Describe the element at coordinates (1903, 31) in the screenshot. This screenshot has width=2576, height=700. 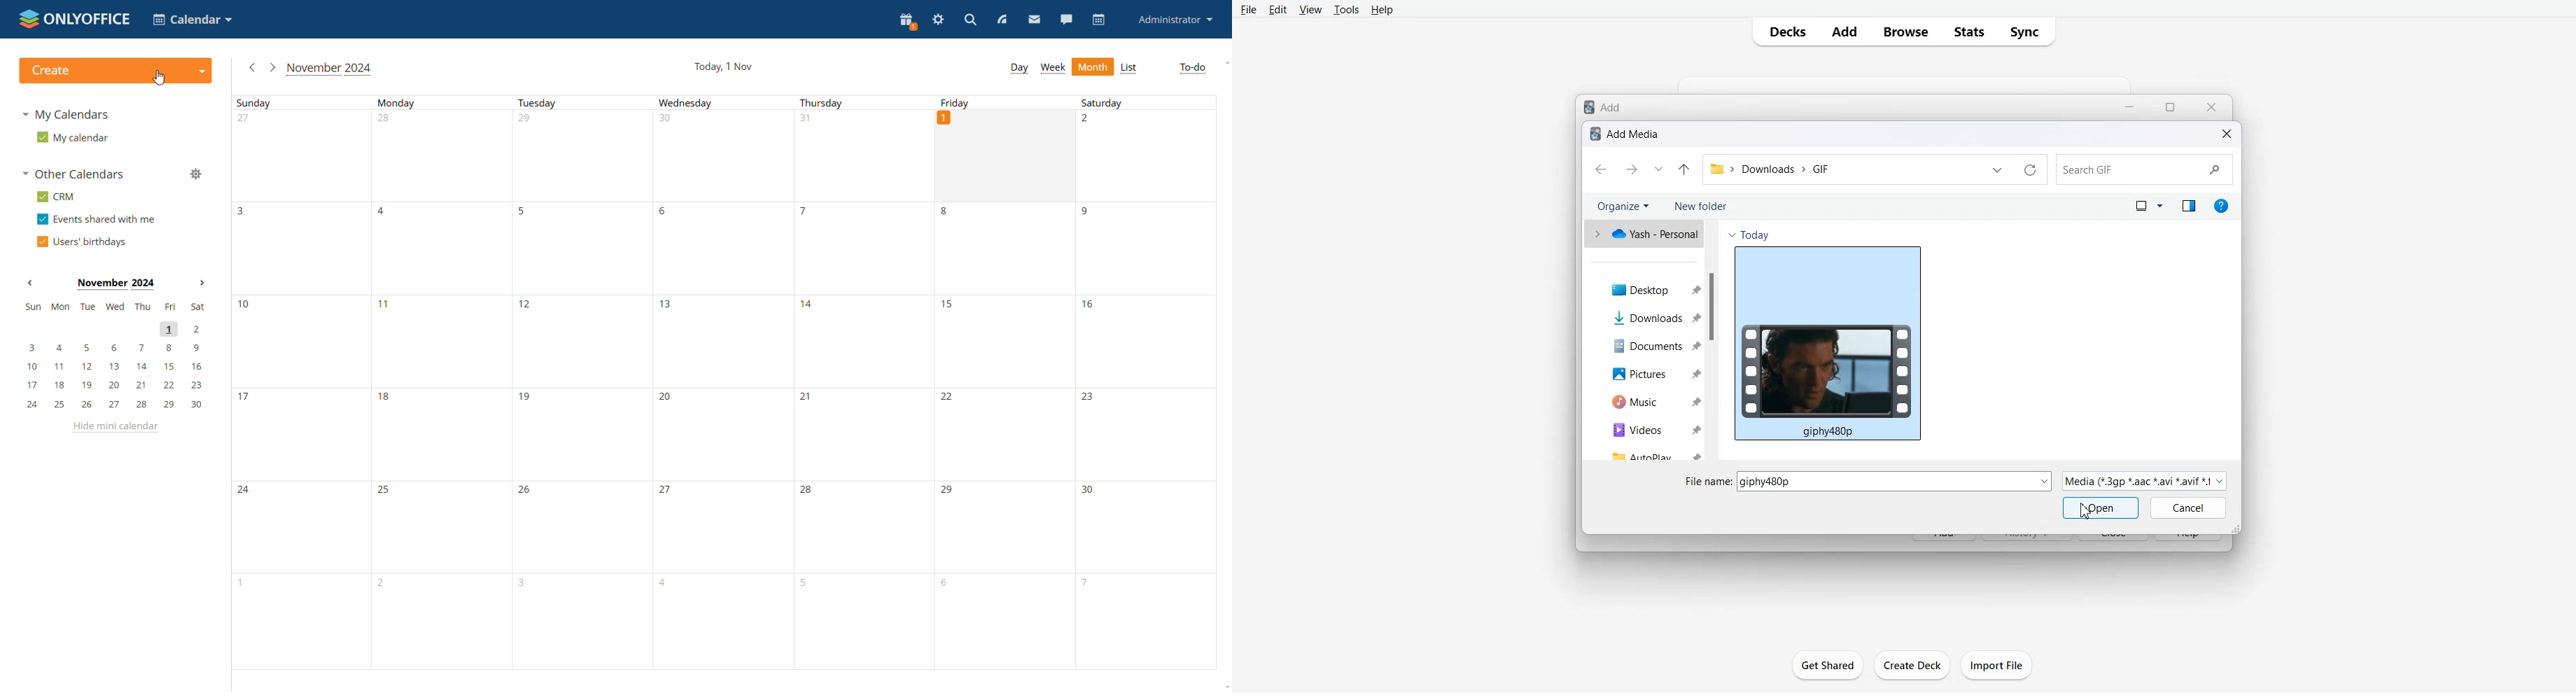
I see `Browse` at that location.